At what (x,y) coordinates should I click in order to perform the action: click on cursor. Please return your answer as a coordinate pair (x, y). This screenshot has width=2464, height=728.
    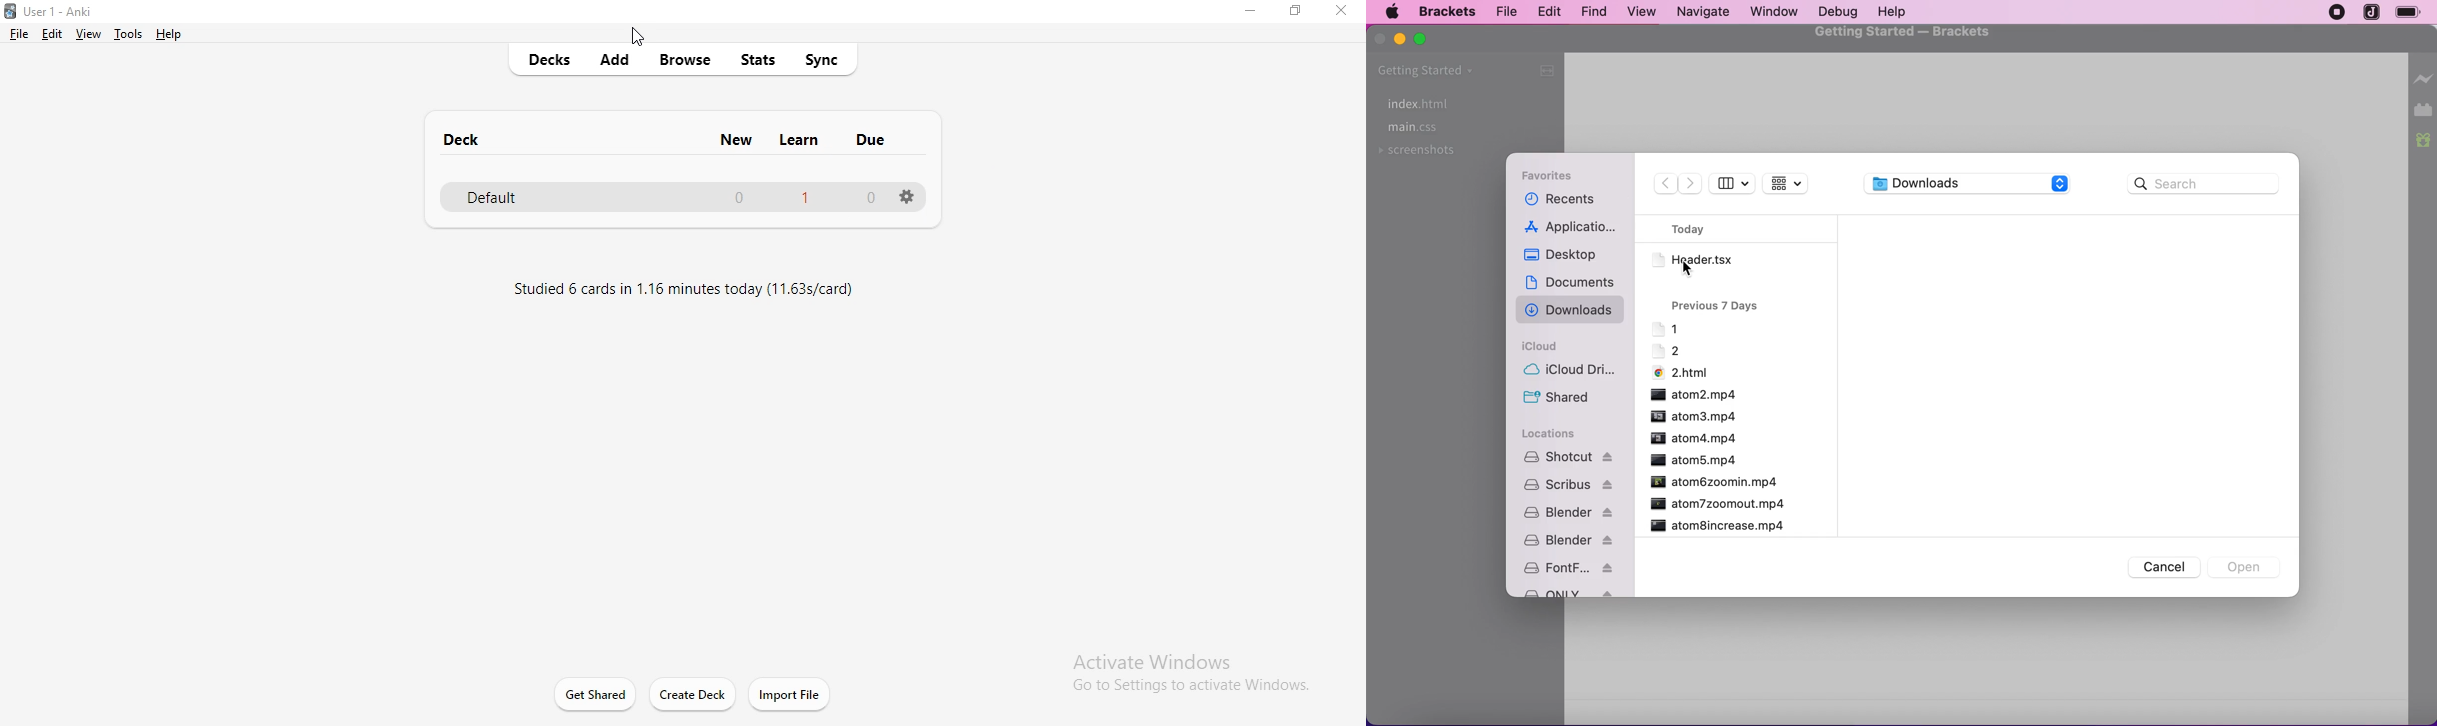
    Looking at the image, I should click on (646, 37).